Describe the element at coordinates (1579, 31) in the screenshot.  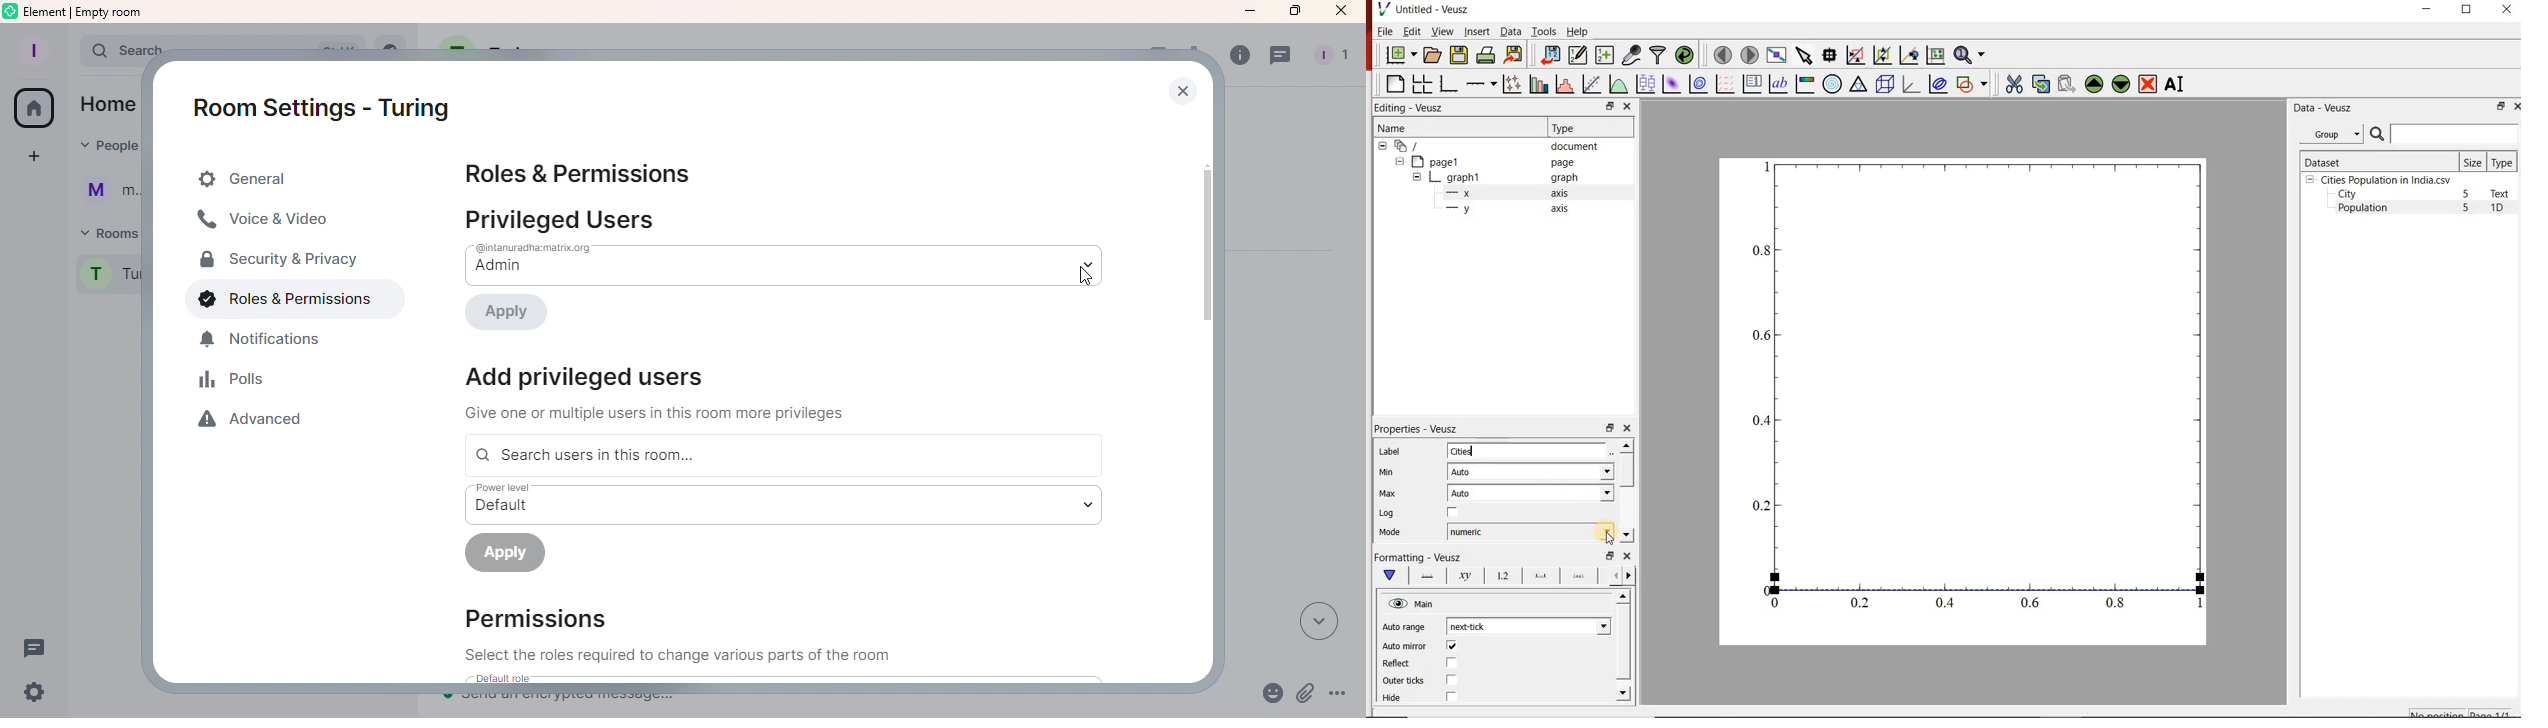
I see `Help` at that location.